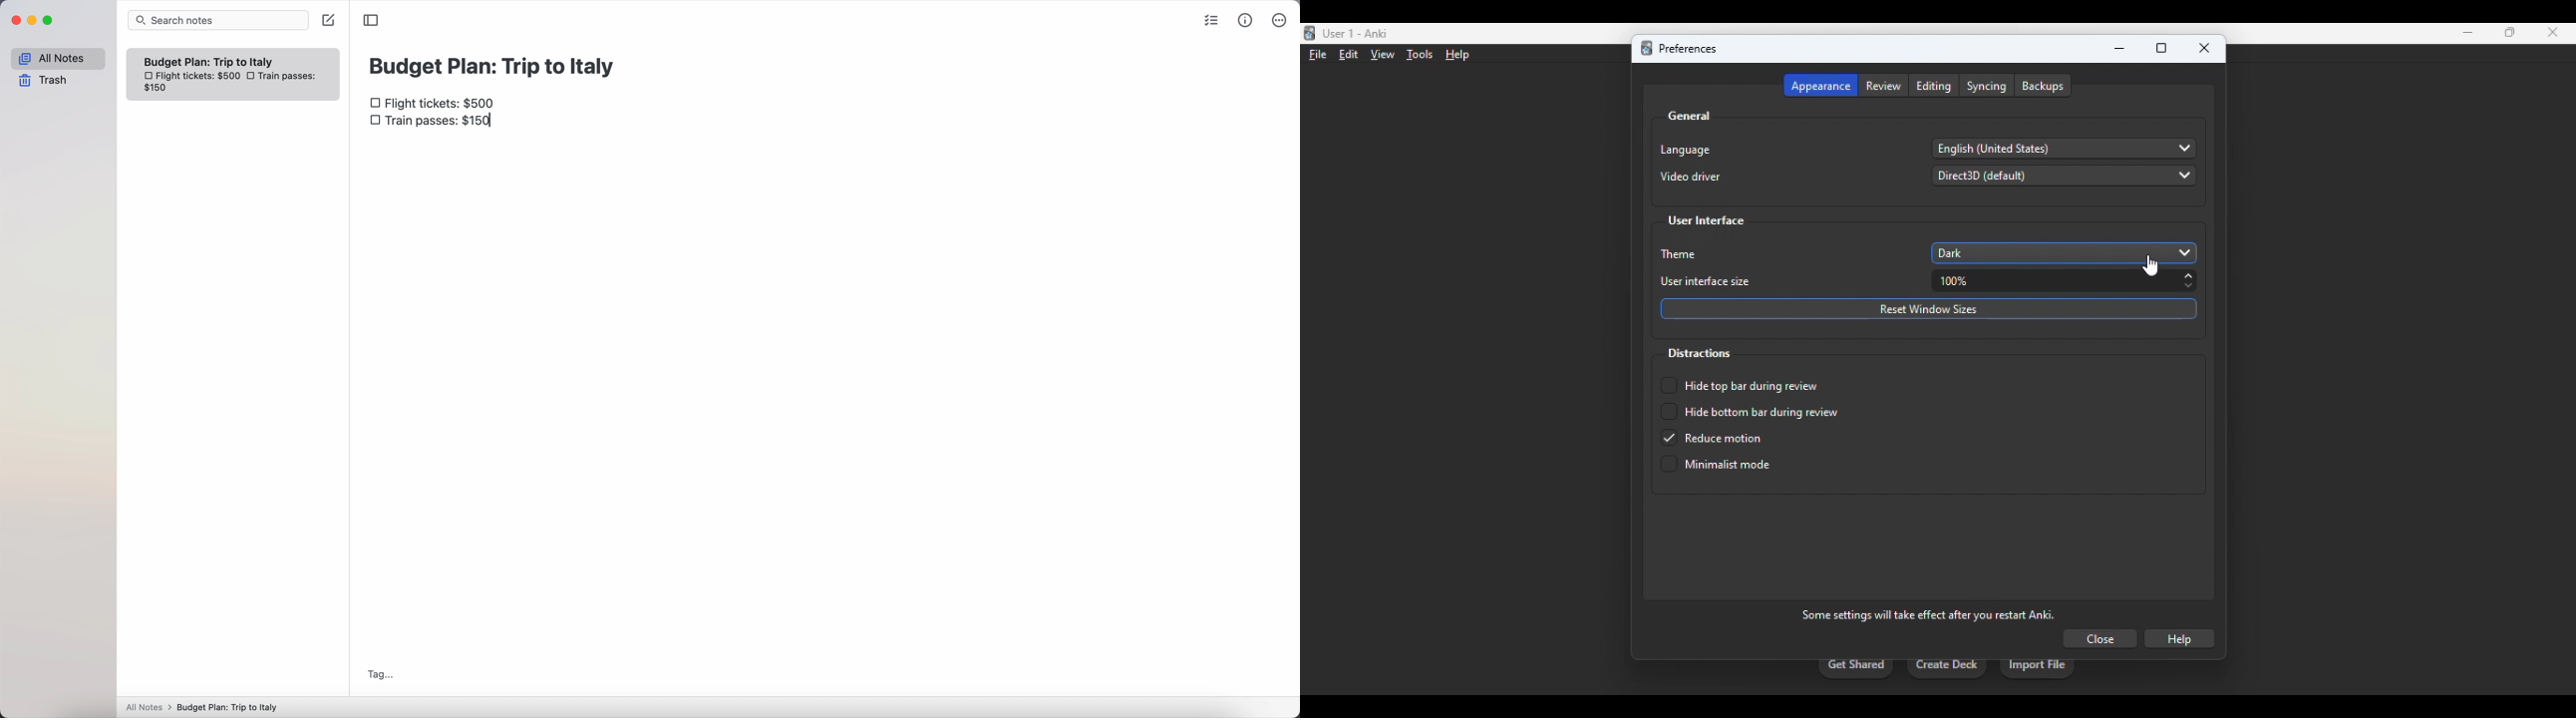  I want to click on edit, so click(1349, 54).